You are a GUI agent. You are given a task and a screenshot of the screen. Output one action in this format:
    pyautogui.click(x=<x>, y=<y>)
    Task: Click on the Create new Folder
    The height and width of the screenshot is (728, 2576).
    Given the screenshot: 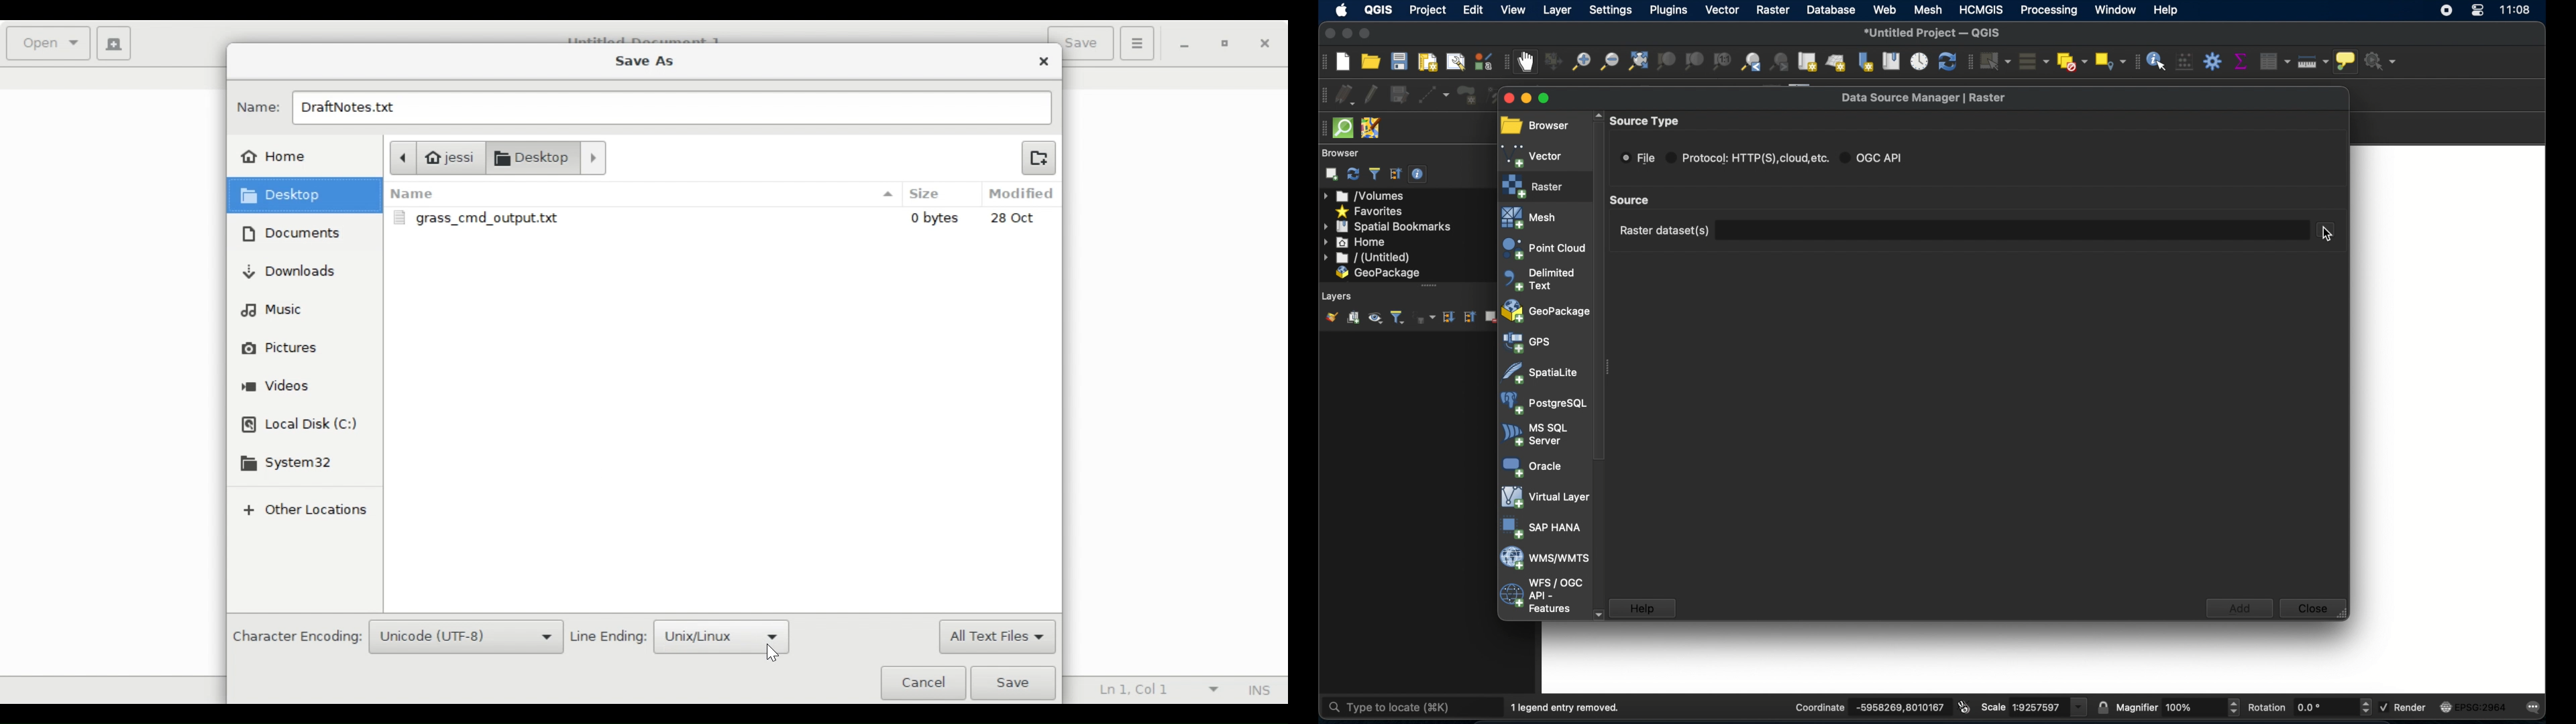 What is the action you would take?
    pyautogui.click(x=1038, y=156)
    